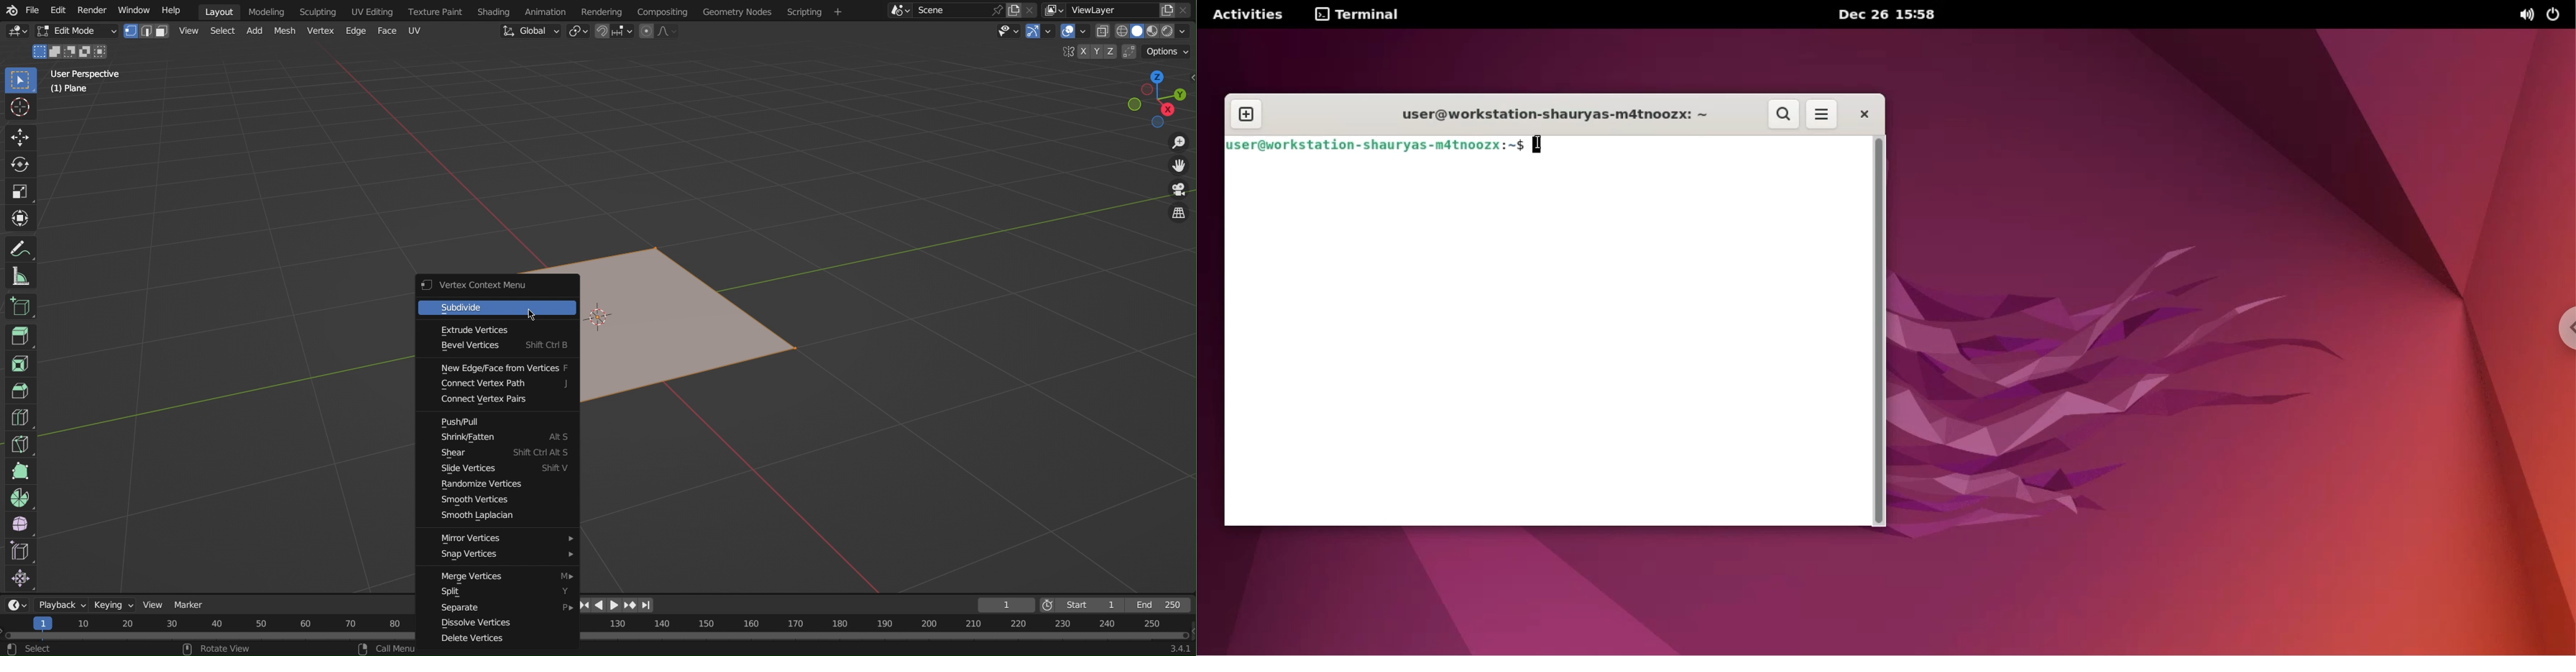 This screenshot has height=672, width=2576. What do you see at coordinates (1157, 99) in the screenshot?
I see `Viewport` at bounding box center [1157, 99].